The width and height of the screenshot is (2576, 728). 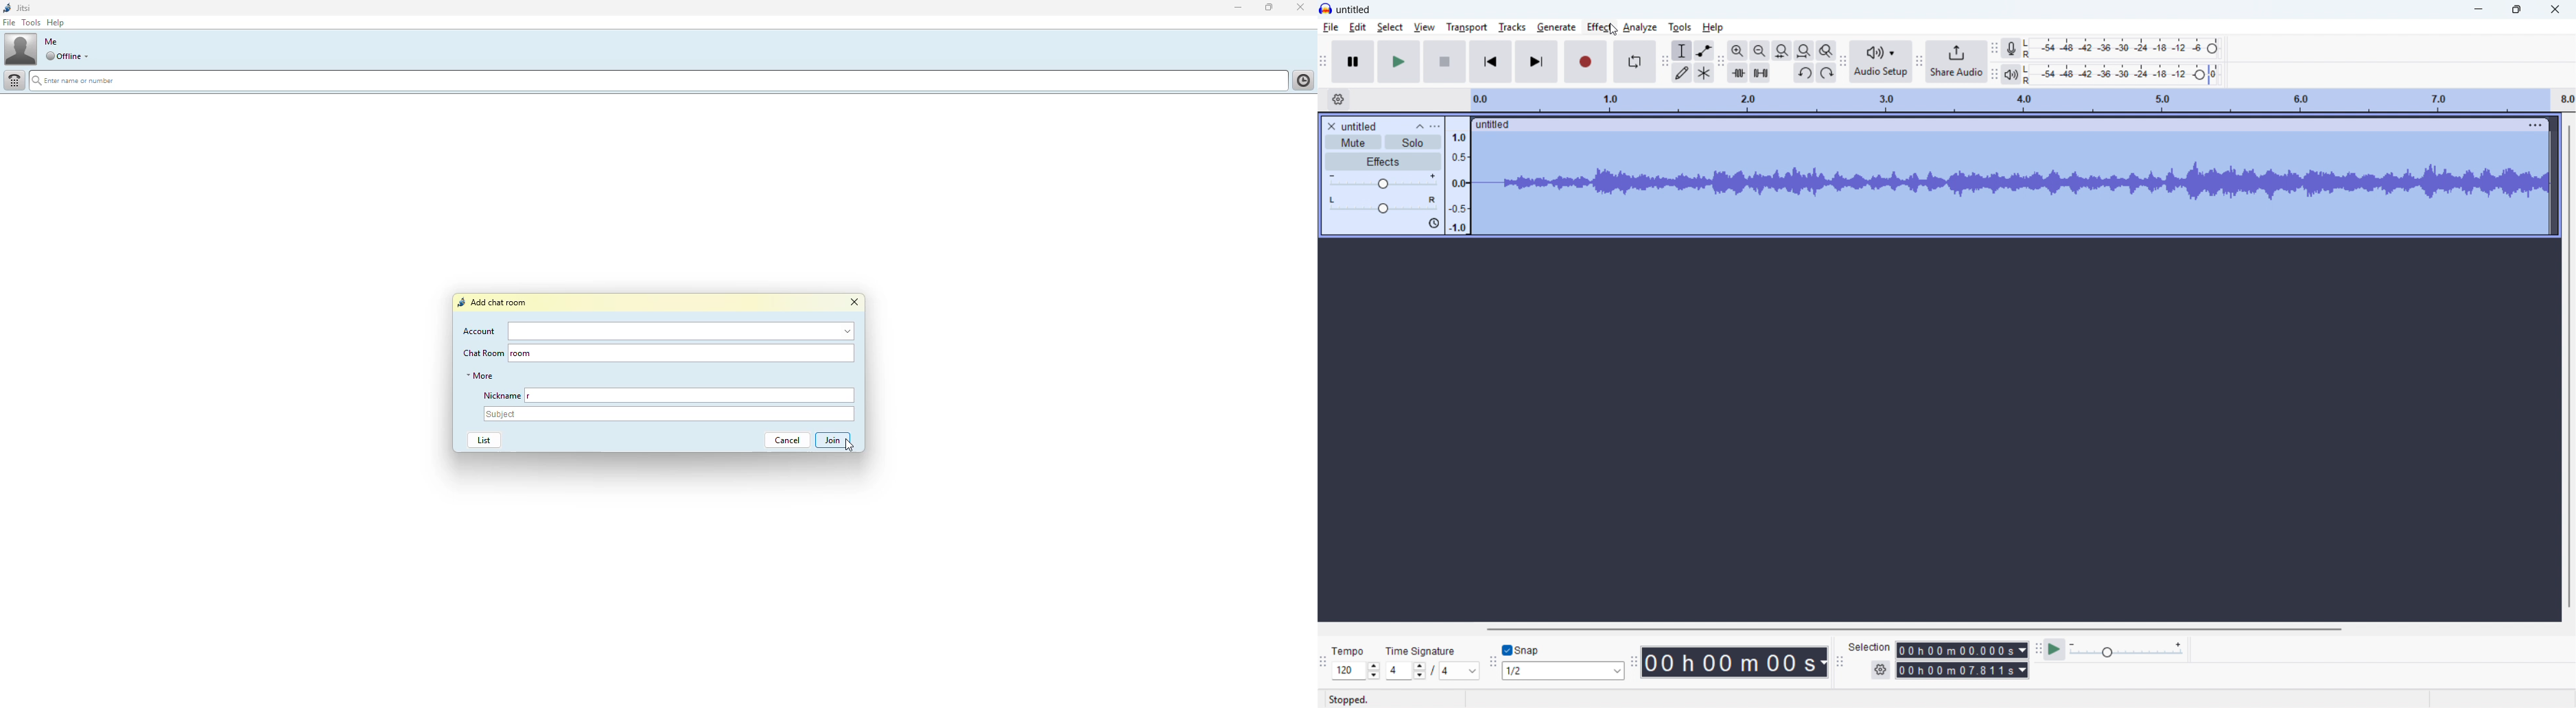 I want to click on Audio setup toolbar , so click(x=1843, y=62).